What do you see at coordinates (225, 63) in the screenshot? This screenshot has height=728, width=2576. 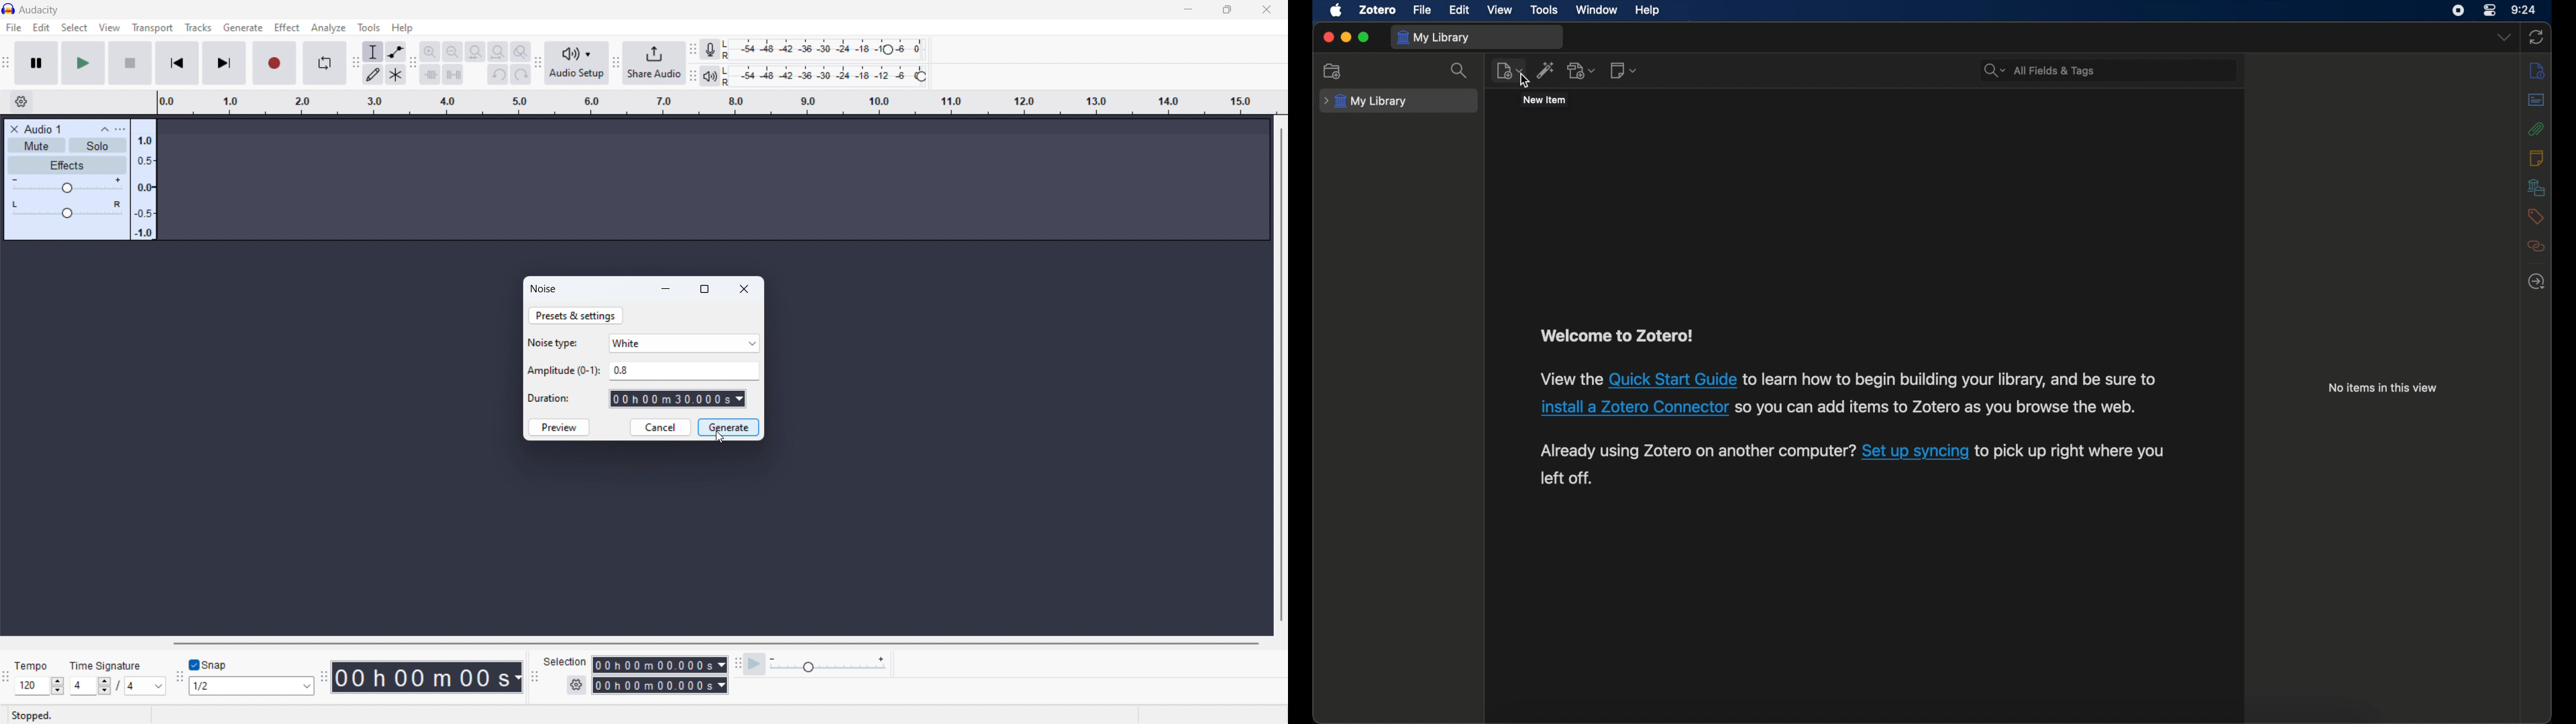 I see `skip to last` at bounding box center [225, 63].